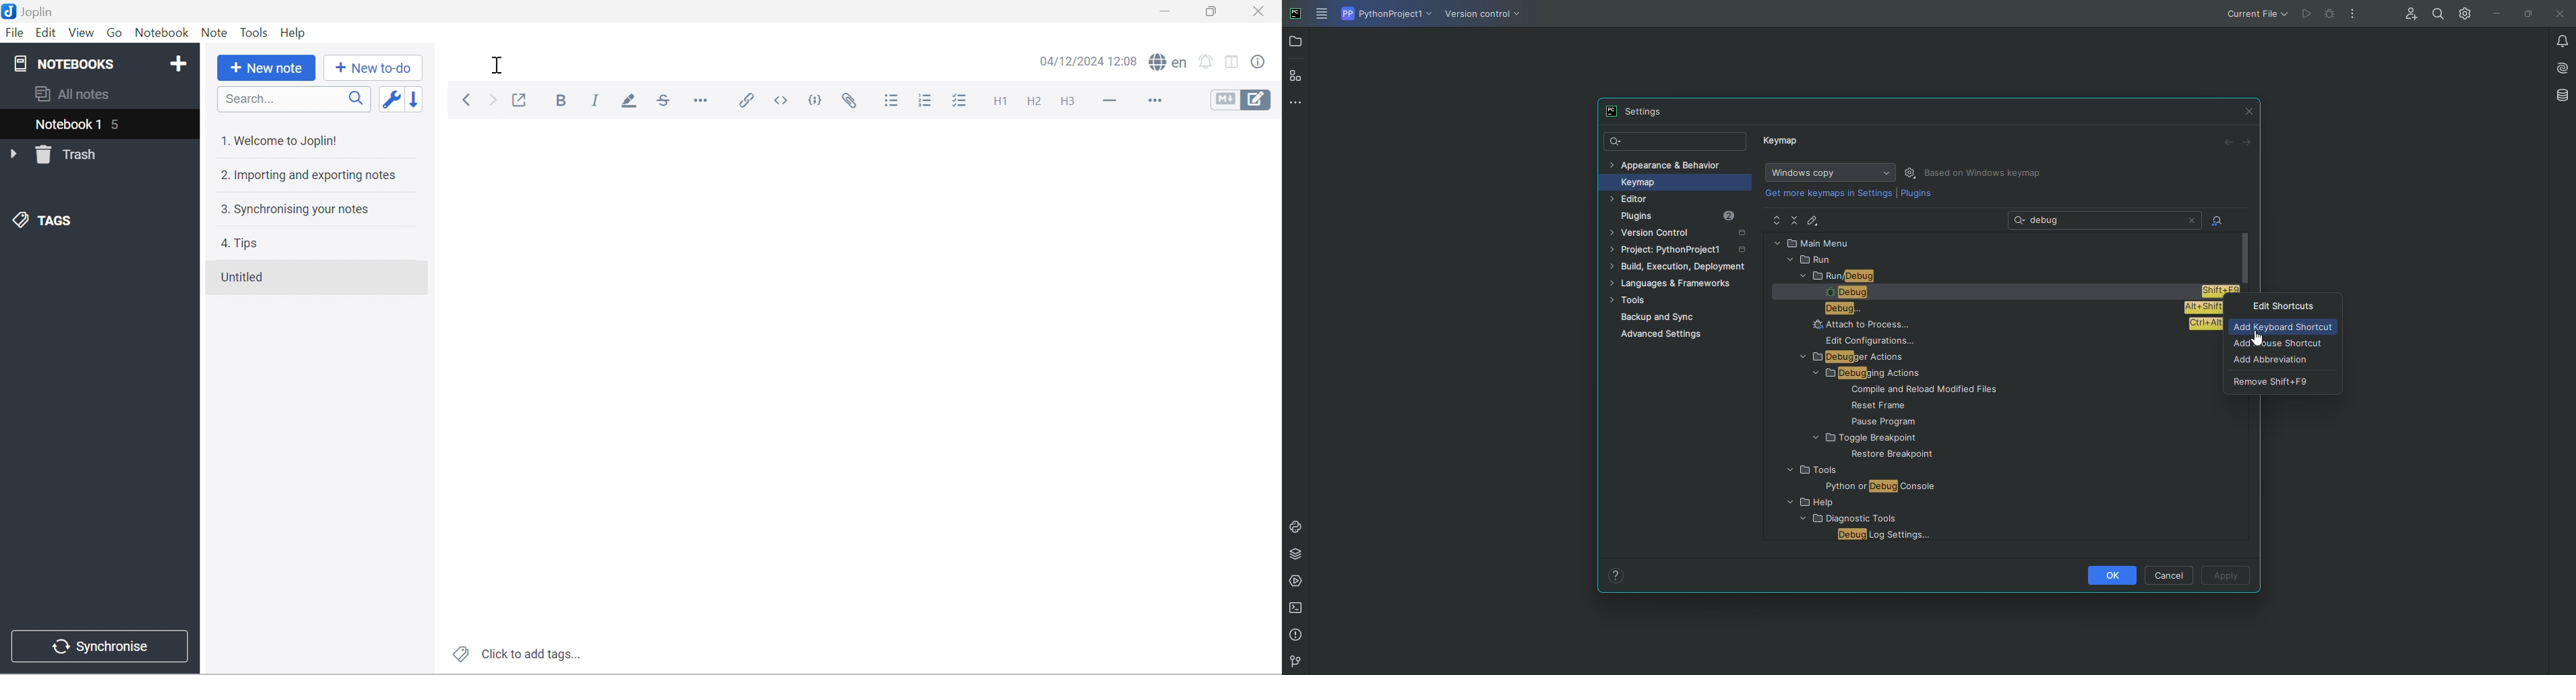 The image size is (2576, 700). I want to click on Notebook 1, so click(66, 124).